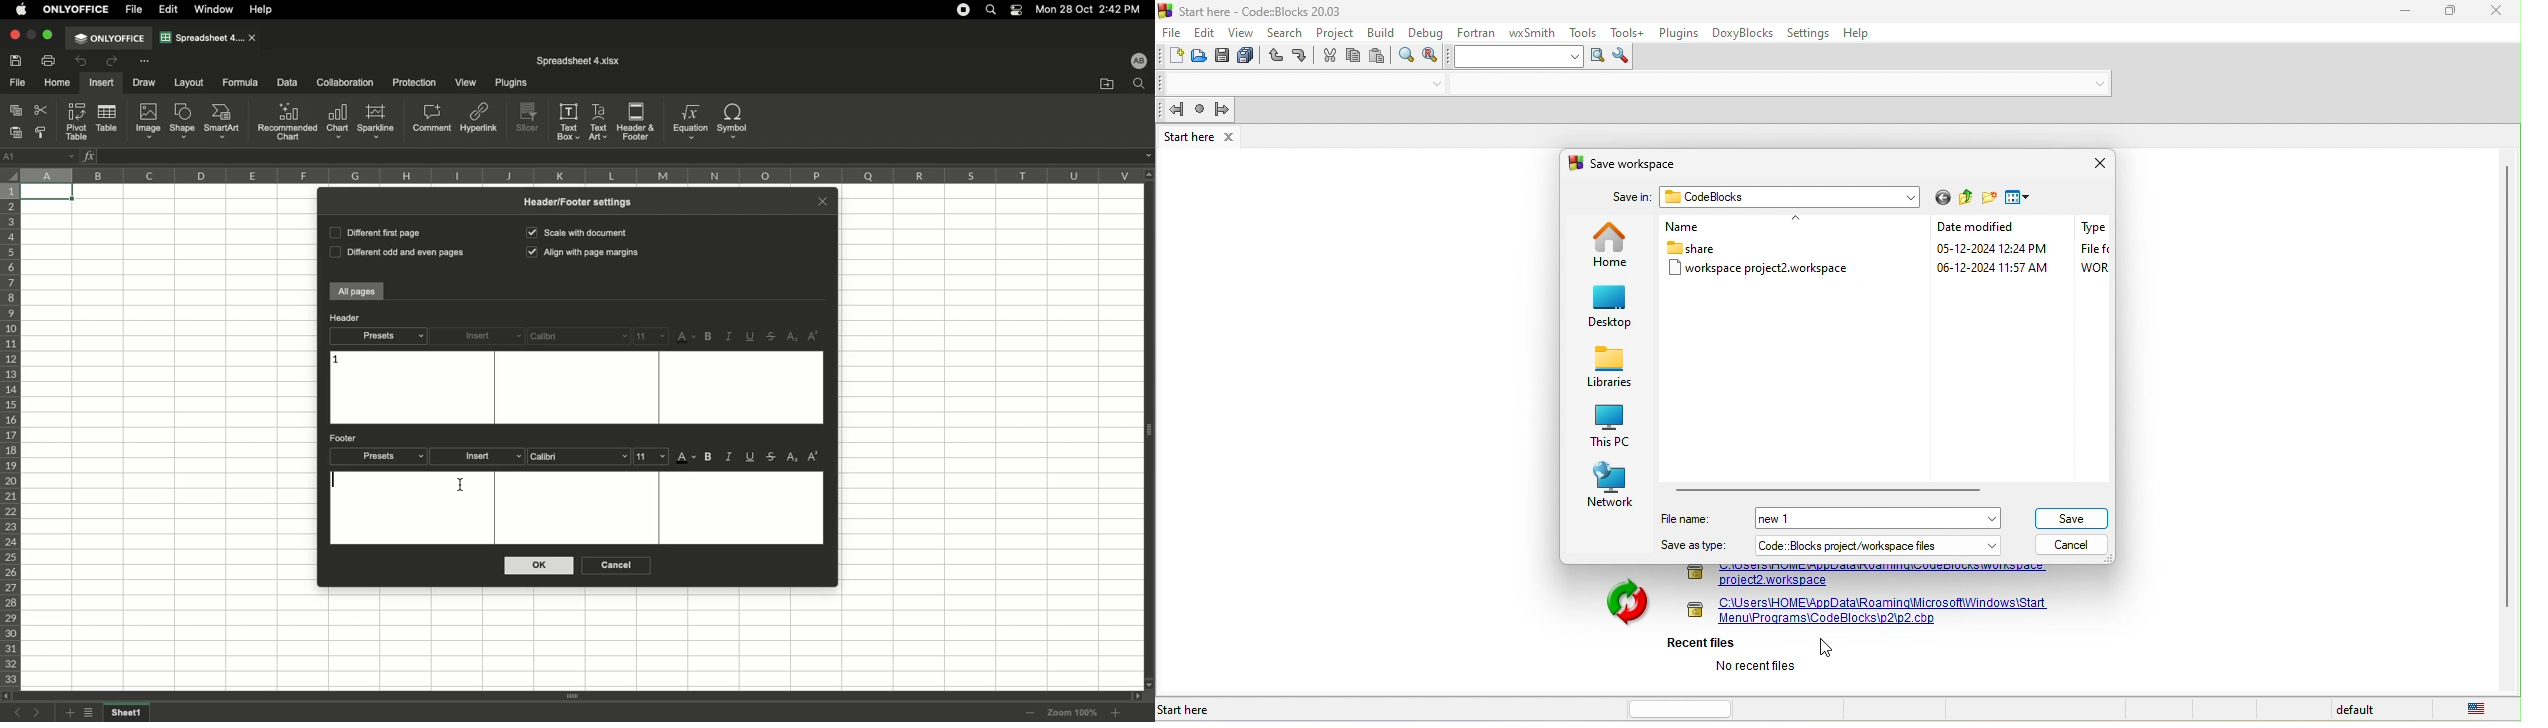  What do you see at coordinates (1750, 228) in the screenshot?
I see `name` at bounding box center [1750, 228].